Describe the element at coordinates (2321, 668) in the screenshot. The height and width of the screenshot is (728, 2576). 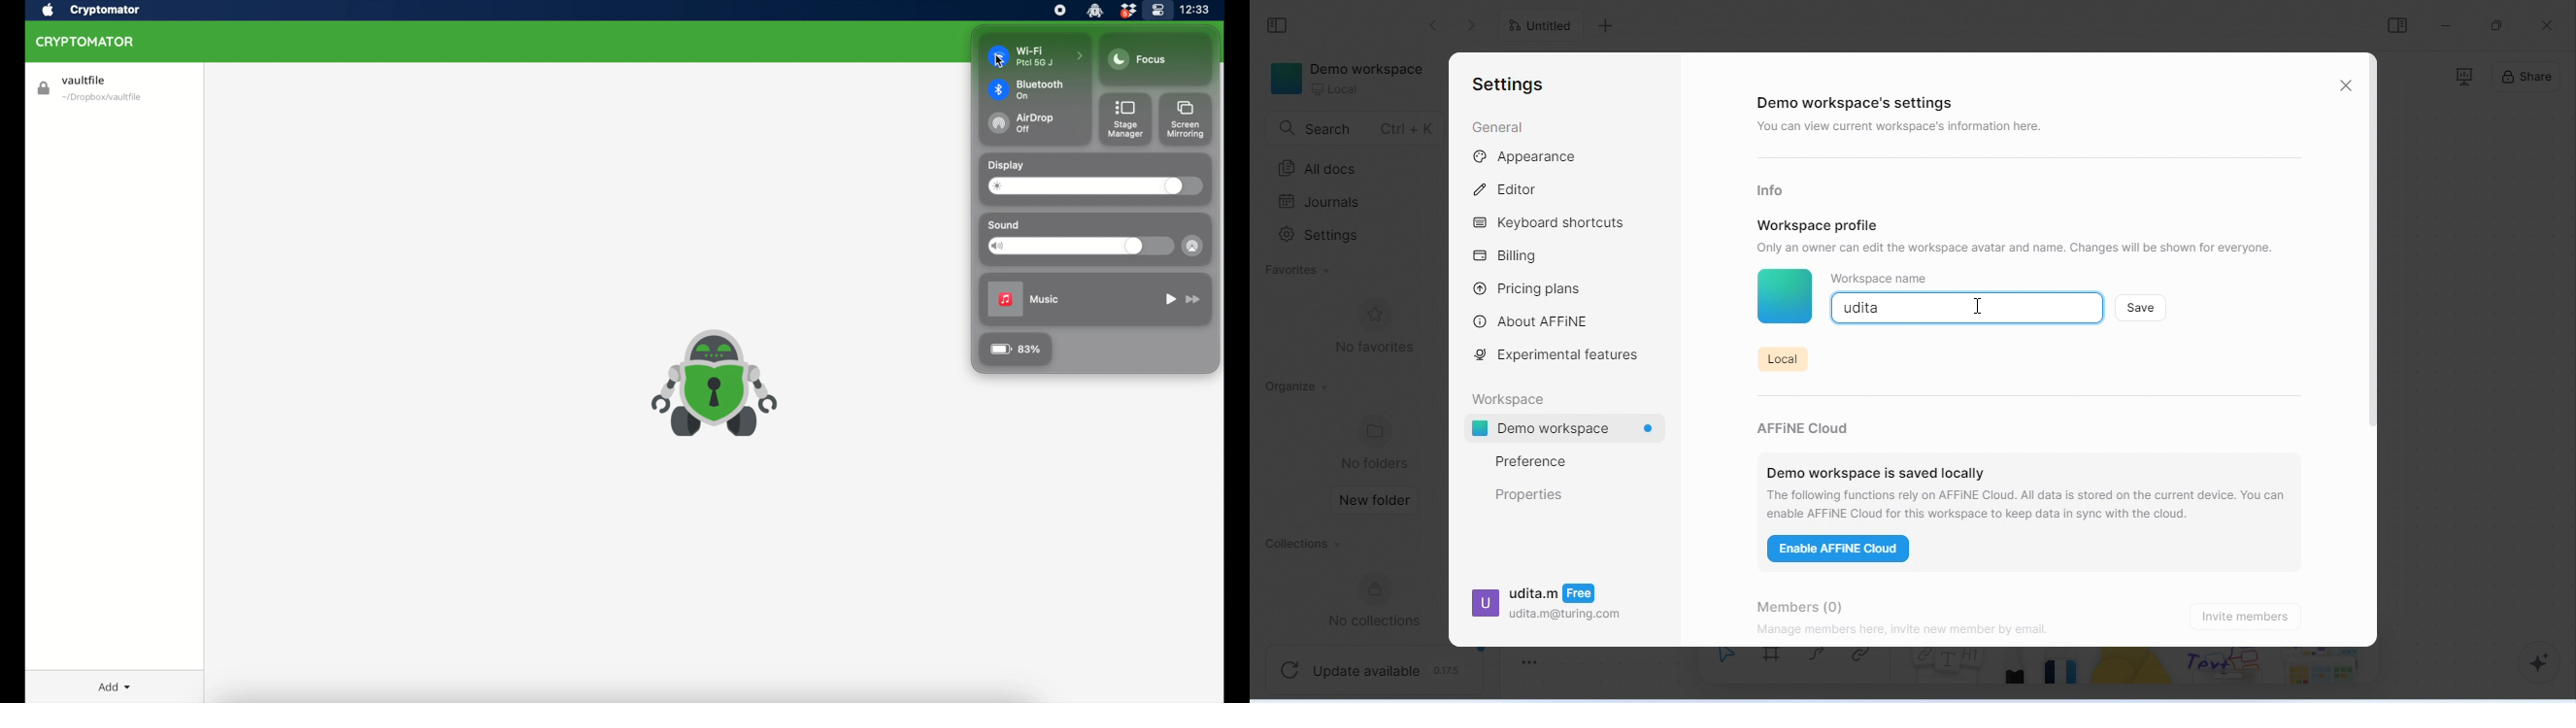
I see `arrows and more` at that location.